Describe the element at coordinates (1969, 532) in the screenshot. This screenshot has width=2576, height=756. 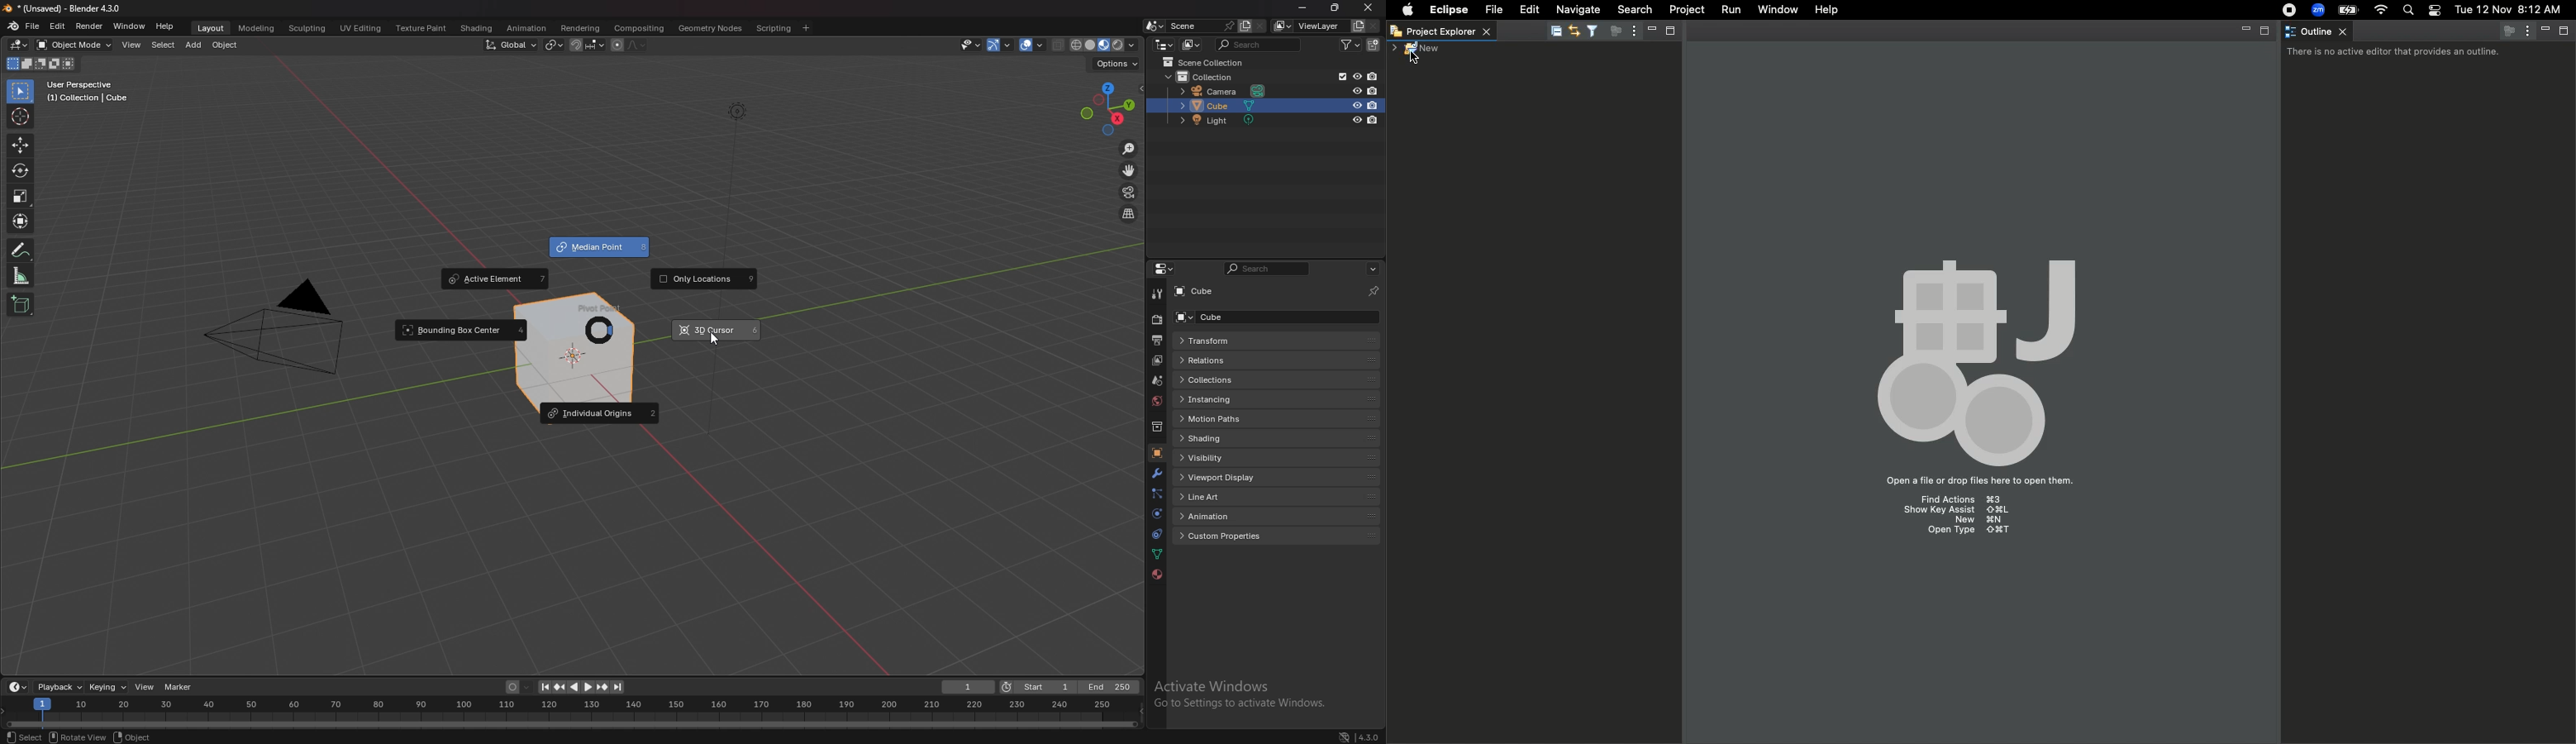
I see `Open type` at that location.